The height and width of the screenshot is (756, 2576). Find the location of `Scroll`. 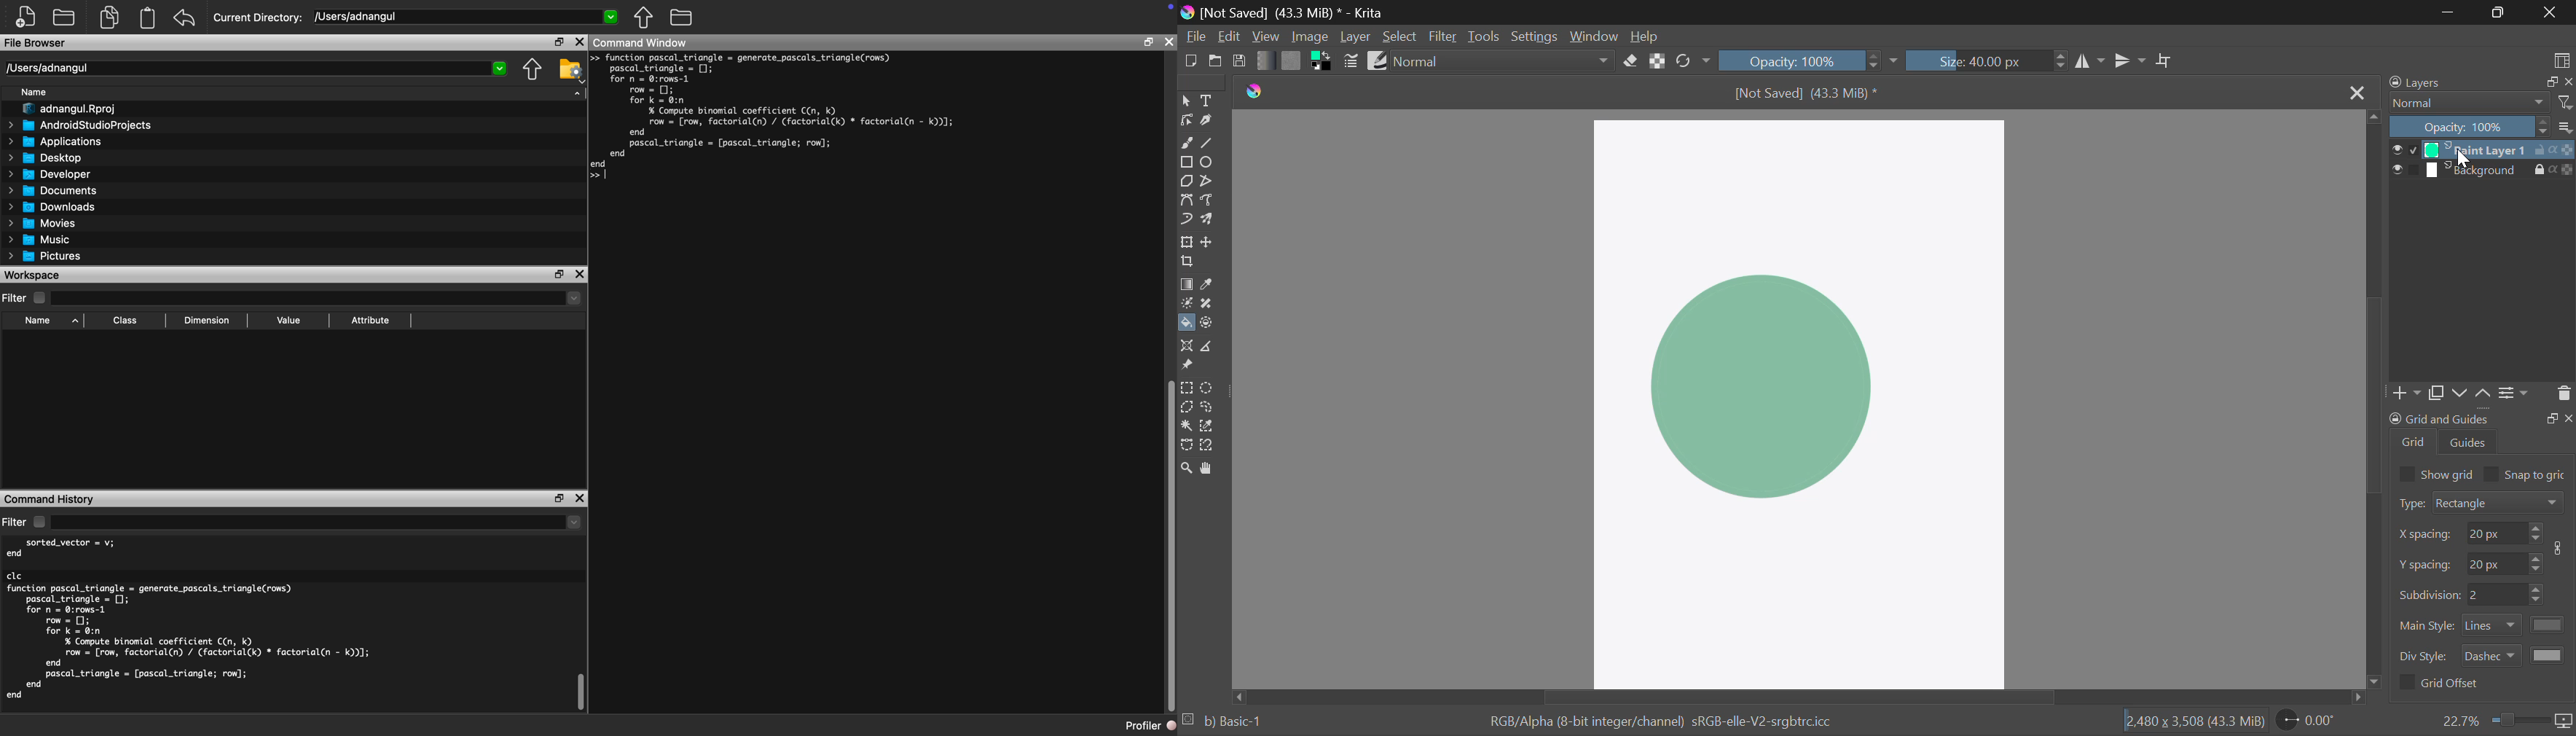

Scroll is located at coordinates (1169, 386).